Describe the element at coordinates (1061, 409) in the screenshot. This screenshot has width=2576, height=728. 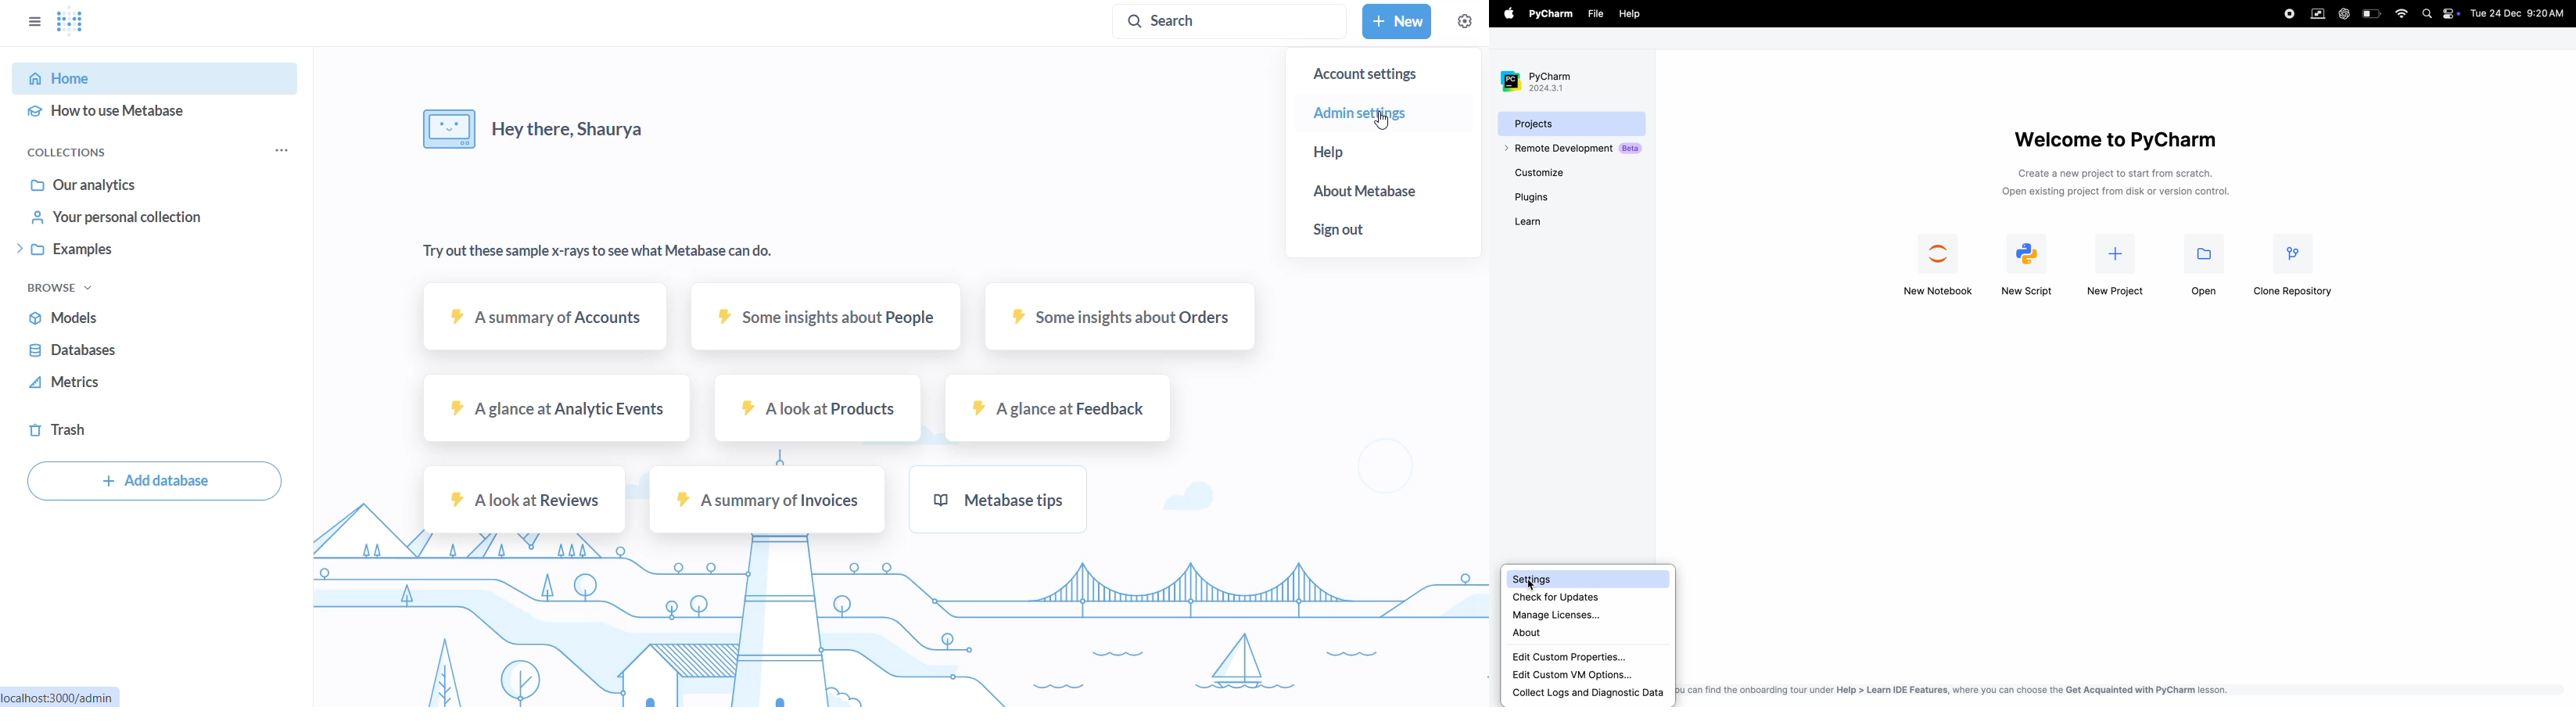
I see `¥ Aglance at Feedback` at that location.